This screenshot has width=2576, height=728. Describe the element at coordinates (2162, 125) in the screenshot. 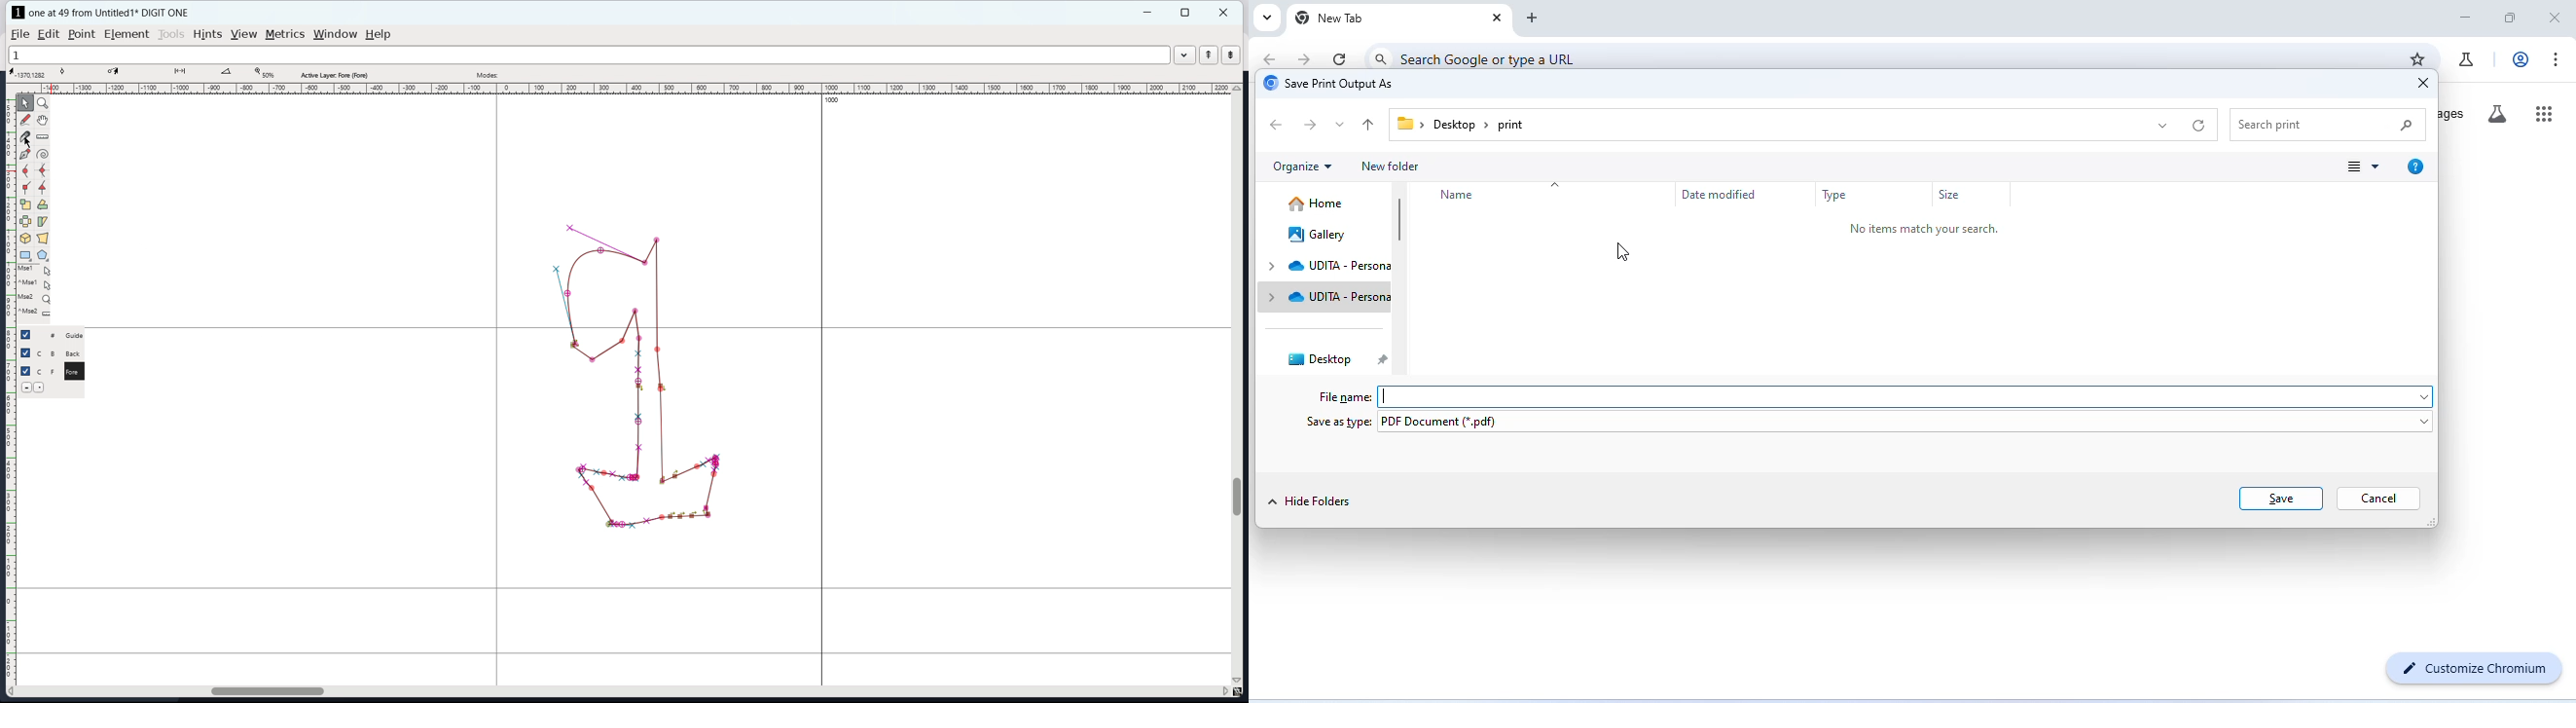

I see `drop down` at that location.